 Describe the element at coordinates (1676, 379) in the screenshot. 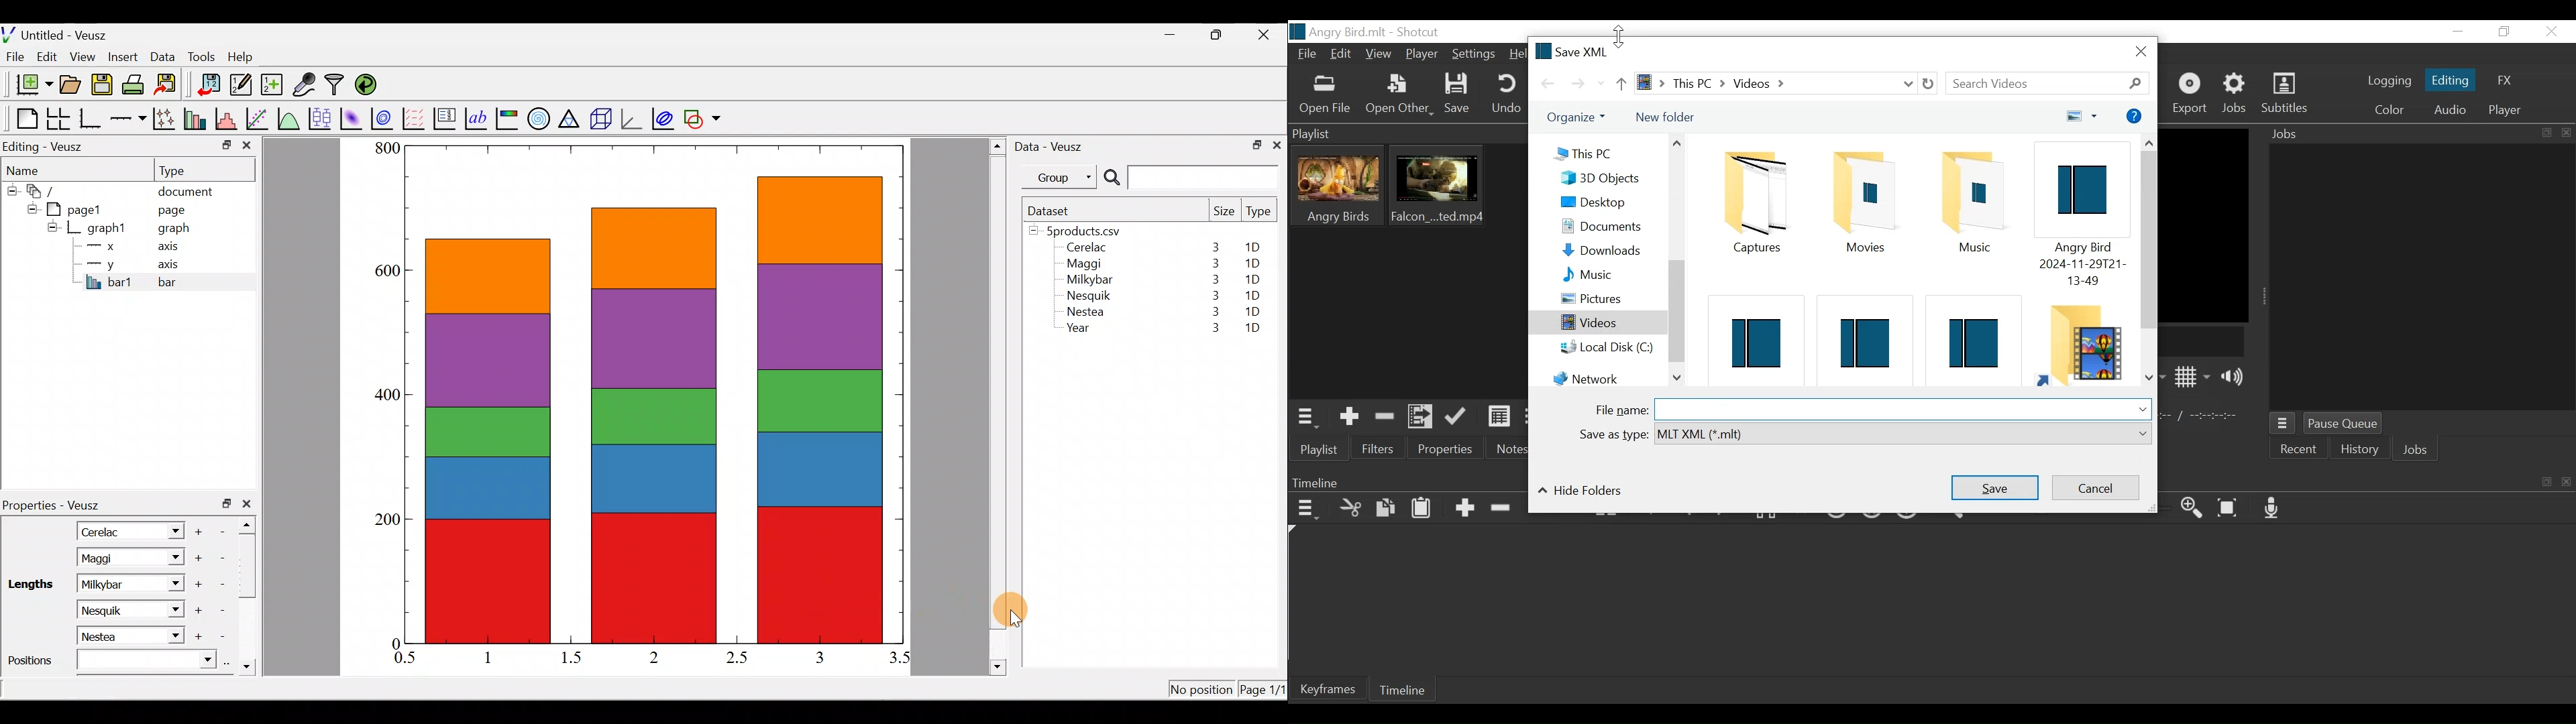

I see `Scroll down` at that location.